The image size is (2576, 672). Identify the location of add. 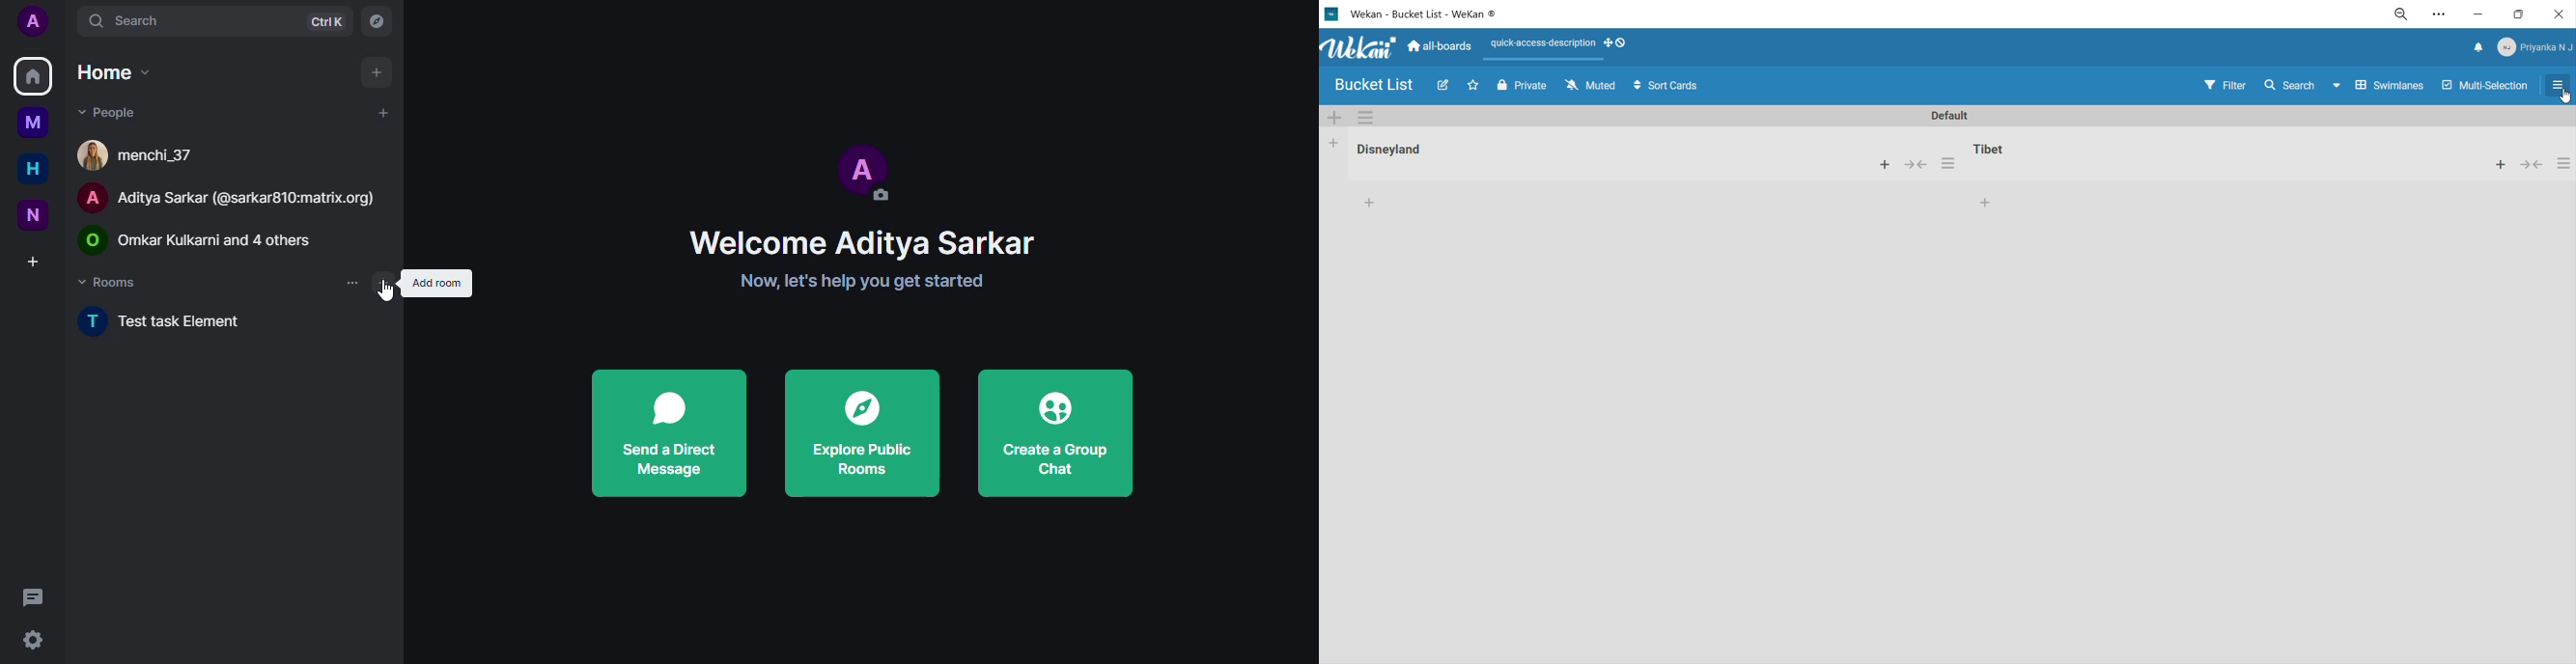
(378, 70).